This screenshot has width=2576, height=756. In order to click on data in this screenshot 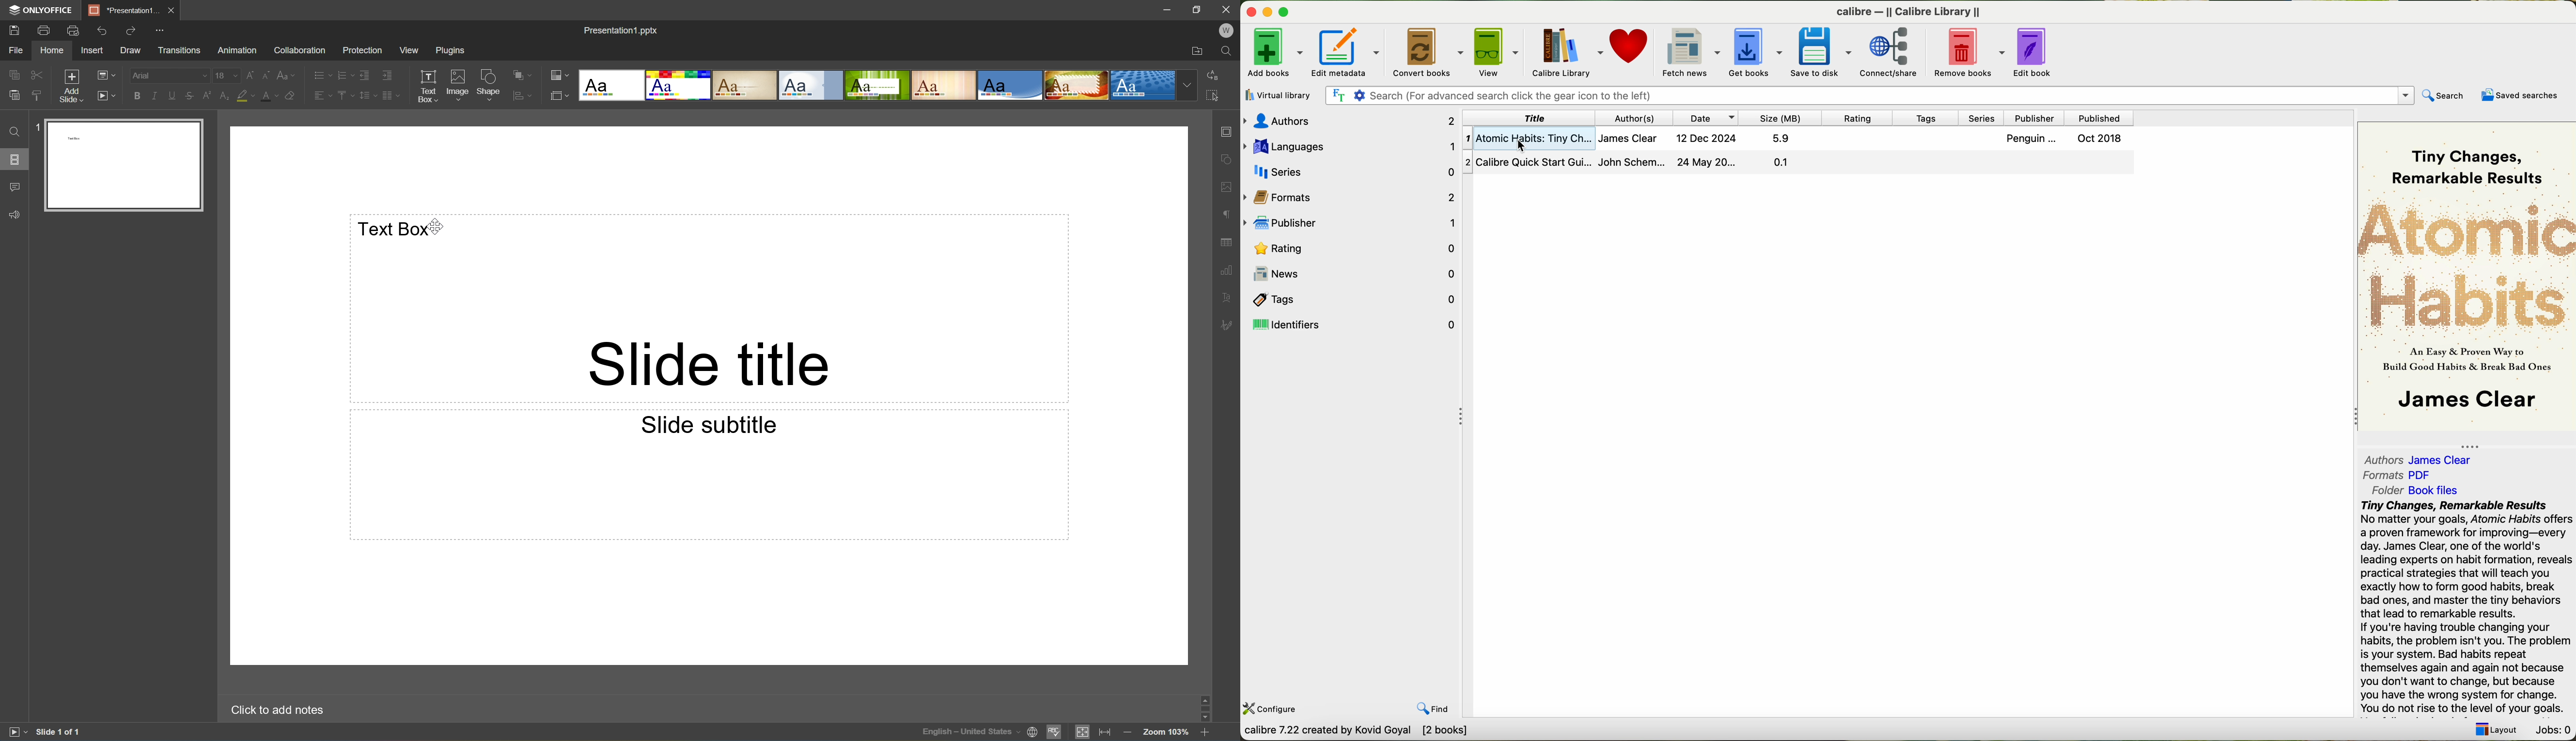, I will do `click(1359, 733)`.